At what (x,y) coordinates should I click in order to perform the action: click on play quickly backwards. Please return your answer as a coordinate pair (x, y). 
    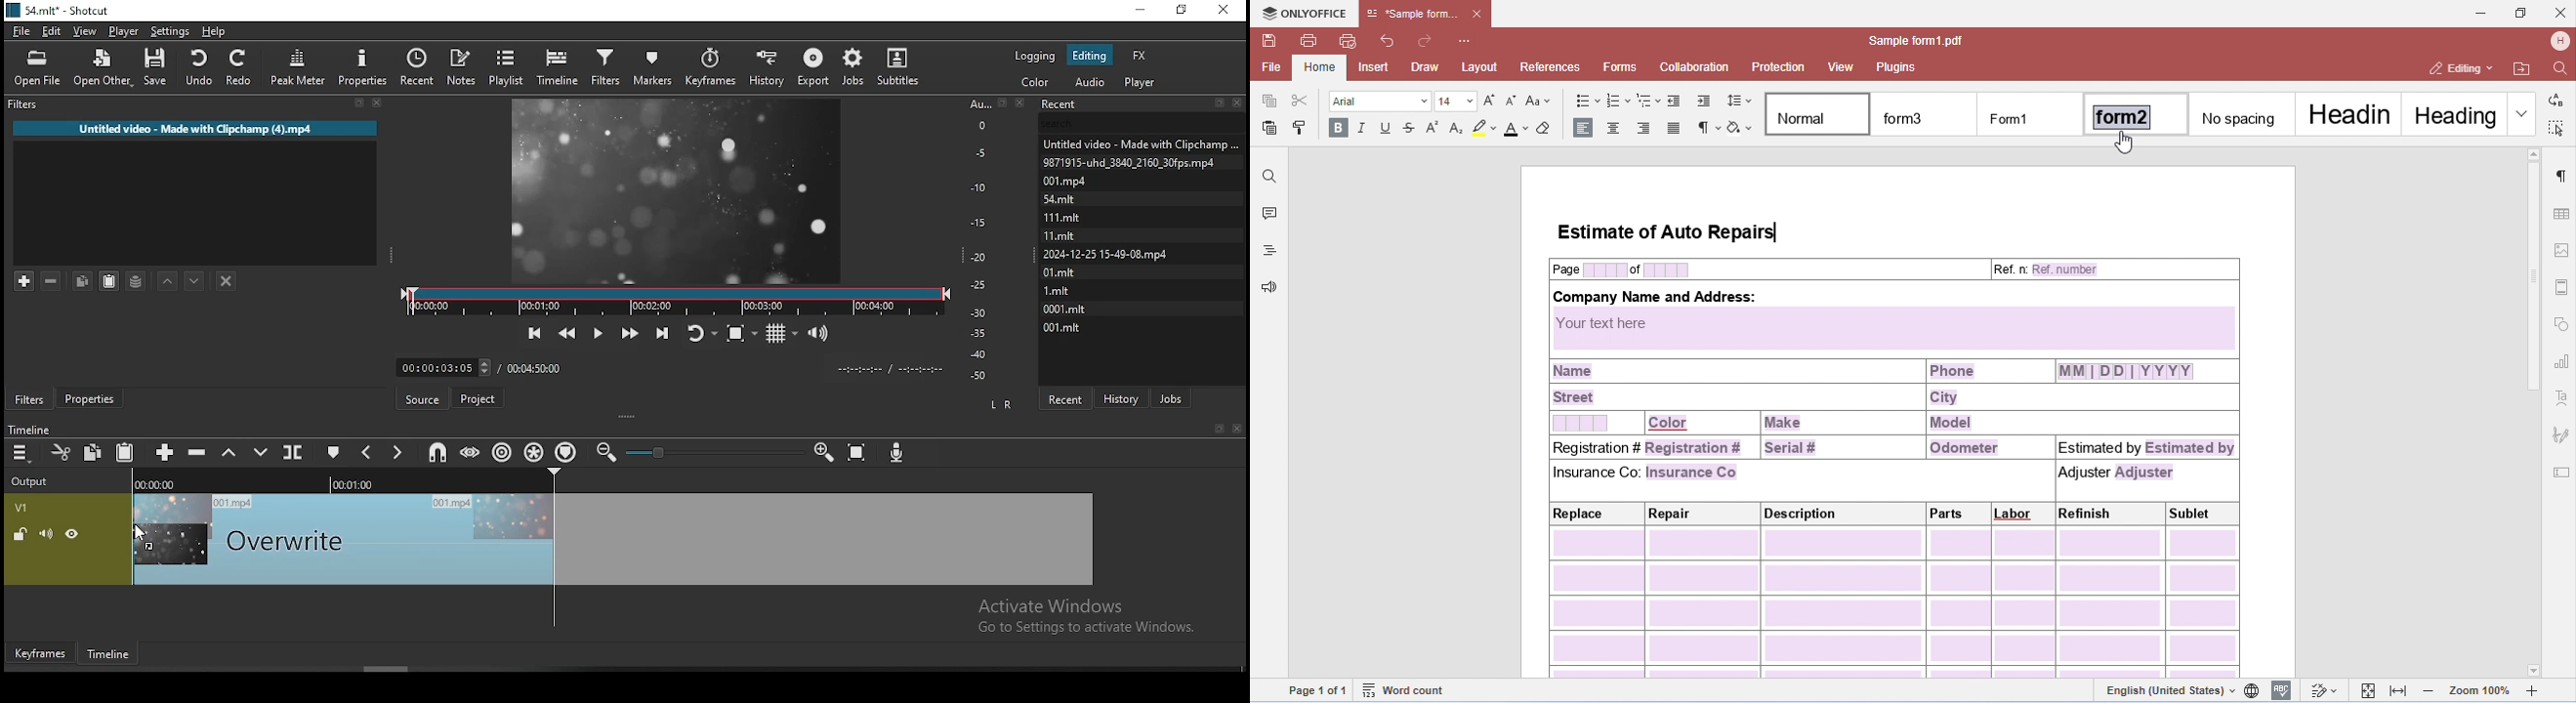
    Looking at the image, I should click on (569, 331).